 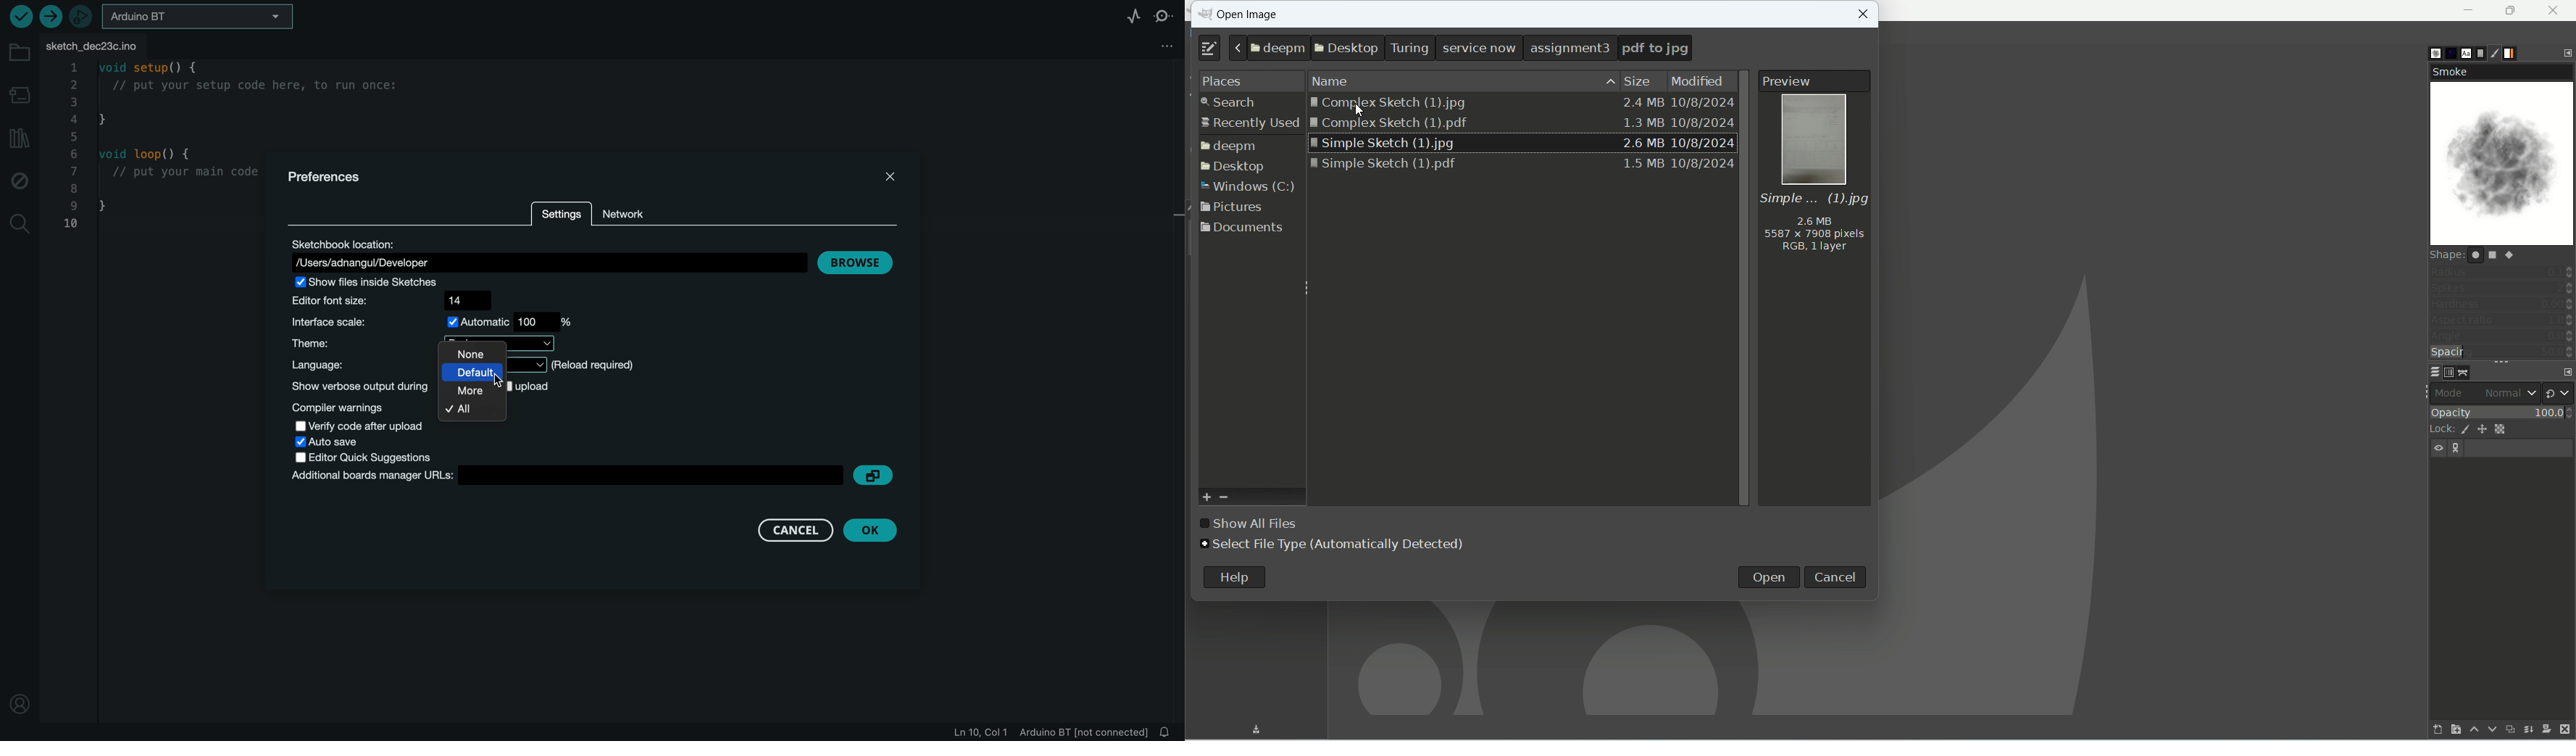 What do you see at coordinates (2467, 53) in the screenshot?
I see `fonts` at bounding box center [2467, 53].